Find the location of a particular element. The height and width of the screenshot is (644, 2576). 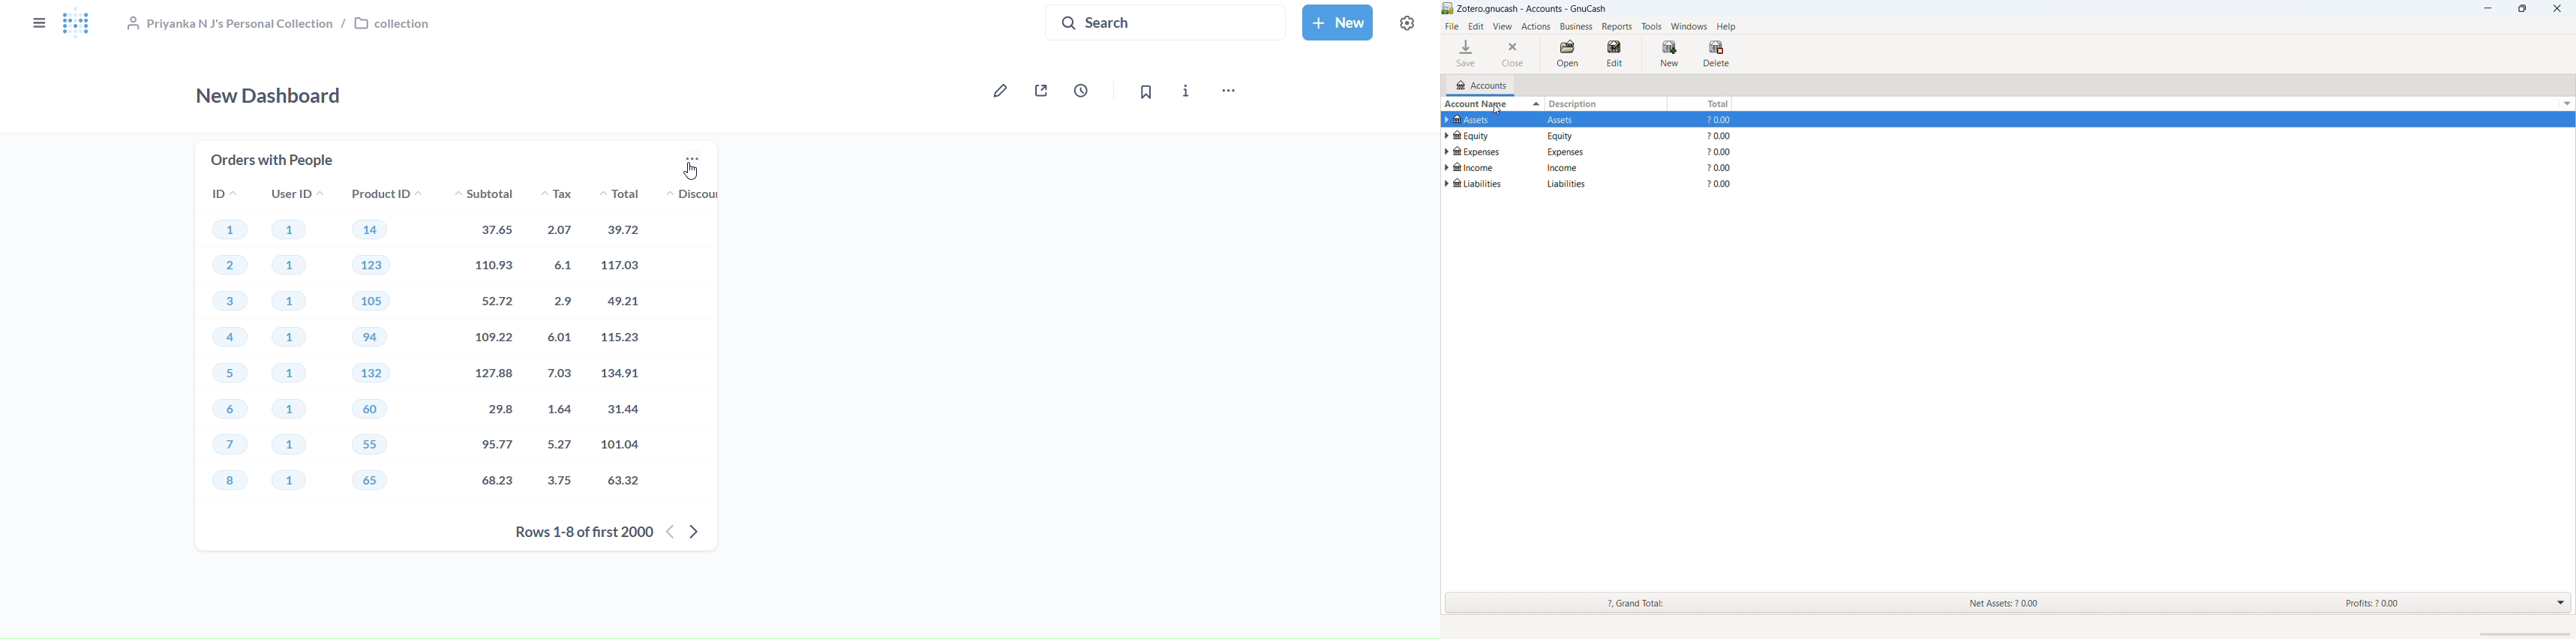

expand subaccounts is located at coordinates (1447, 168).